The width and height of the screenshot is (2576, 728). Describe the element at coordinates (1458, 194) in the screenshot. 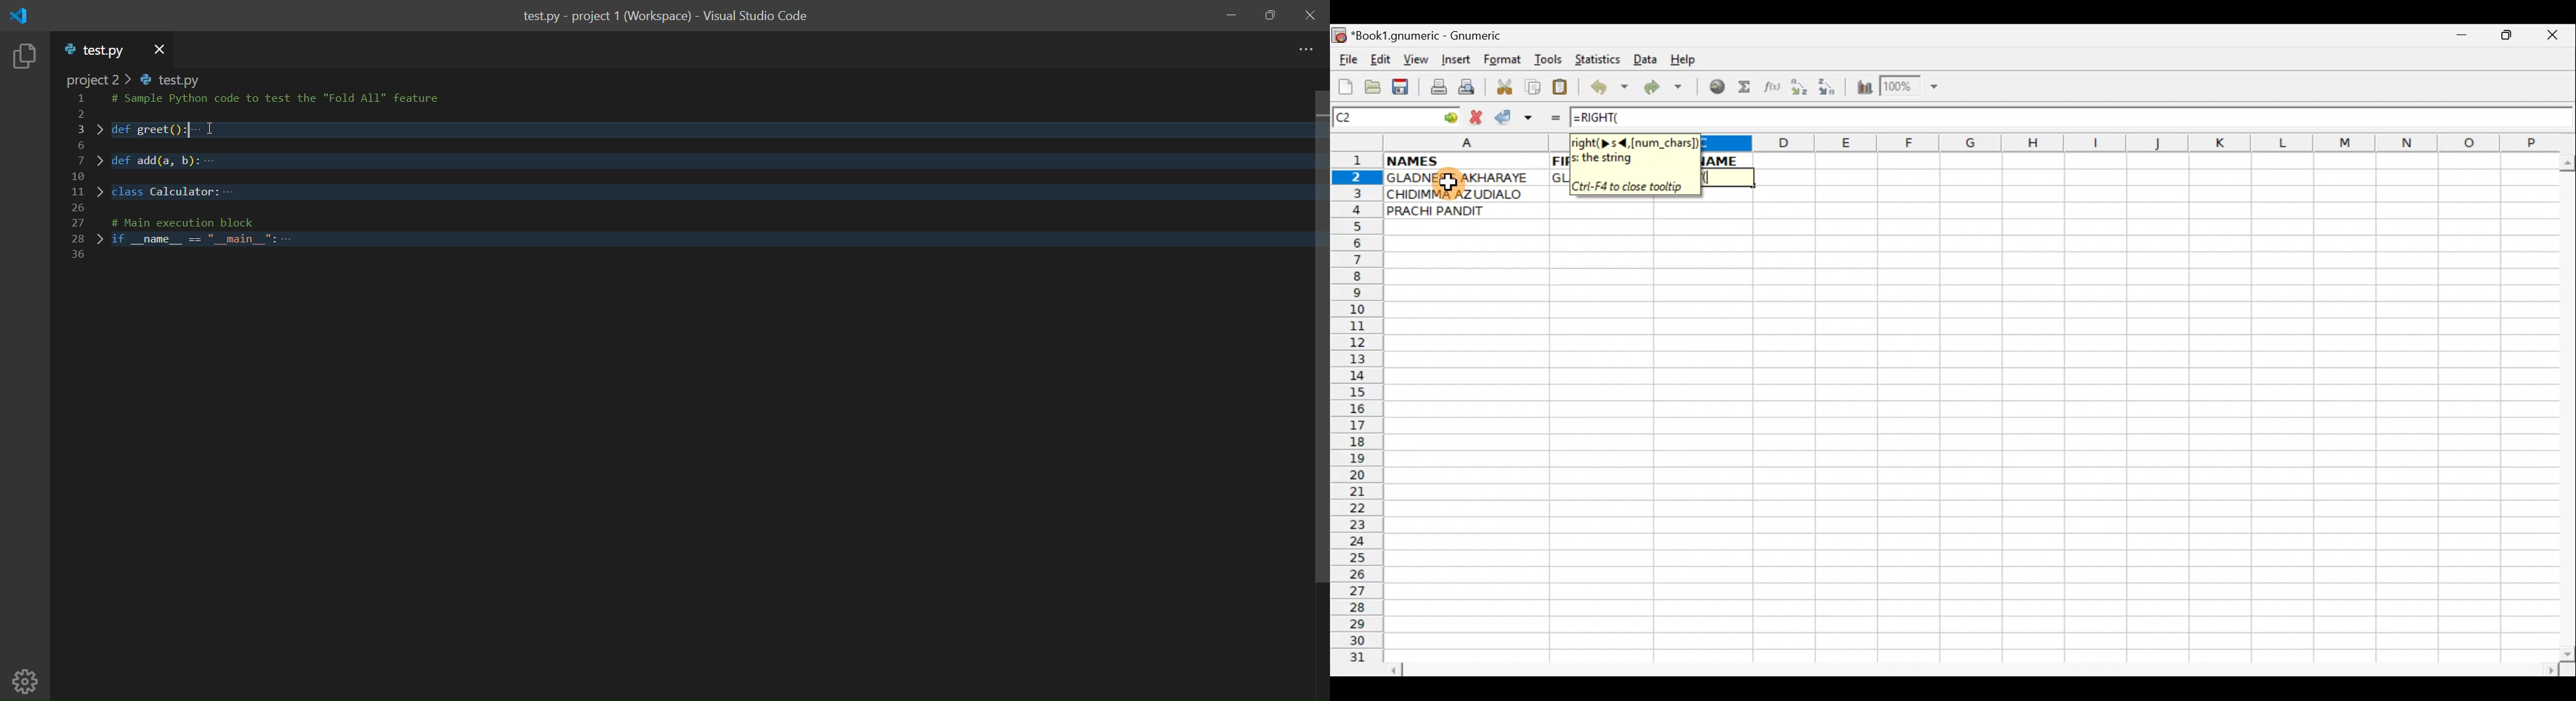

I see `CHIDIMMA AZUDIALO` at that location.